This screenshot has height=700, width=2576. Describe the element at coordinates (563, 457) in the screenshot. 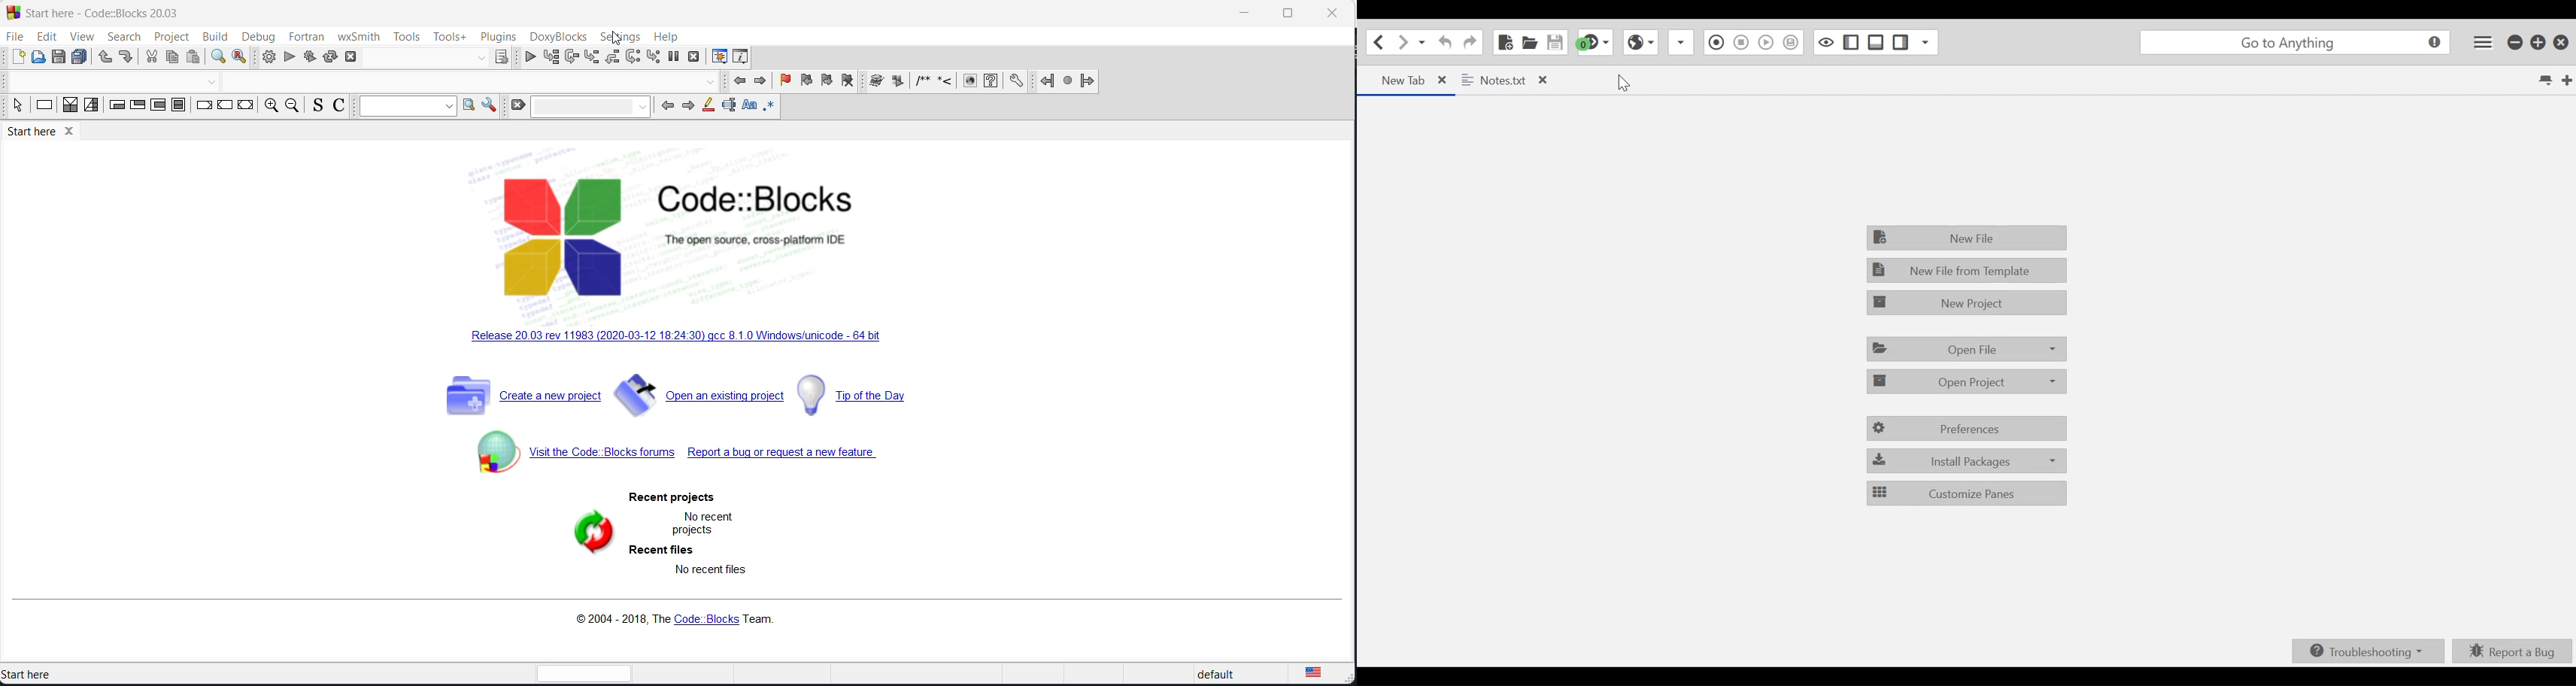

I see `forum` at that location.